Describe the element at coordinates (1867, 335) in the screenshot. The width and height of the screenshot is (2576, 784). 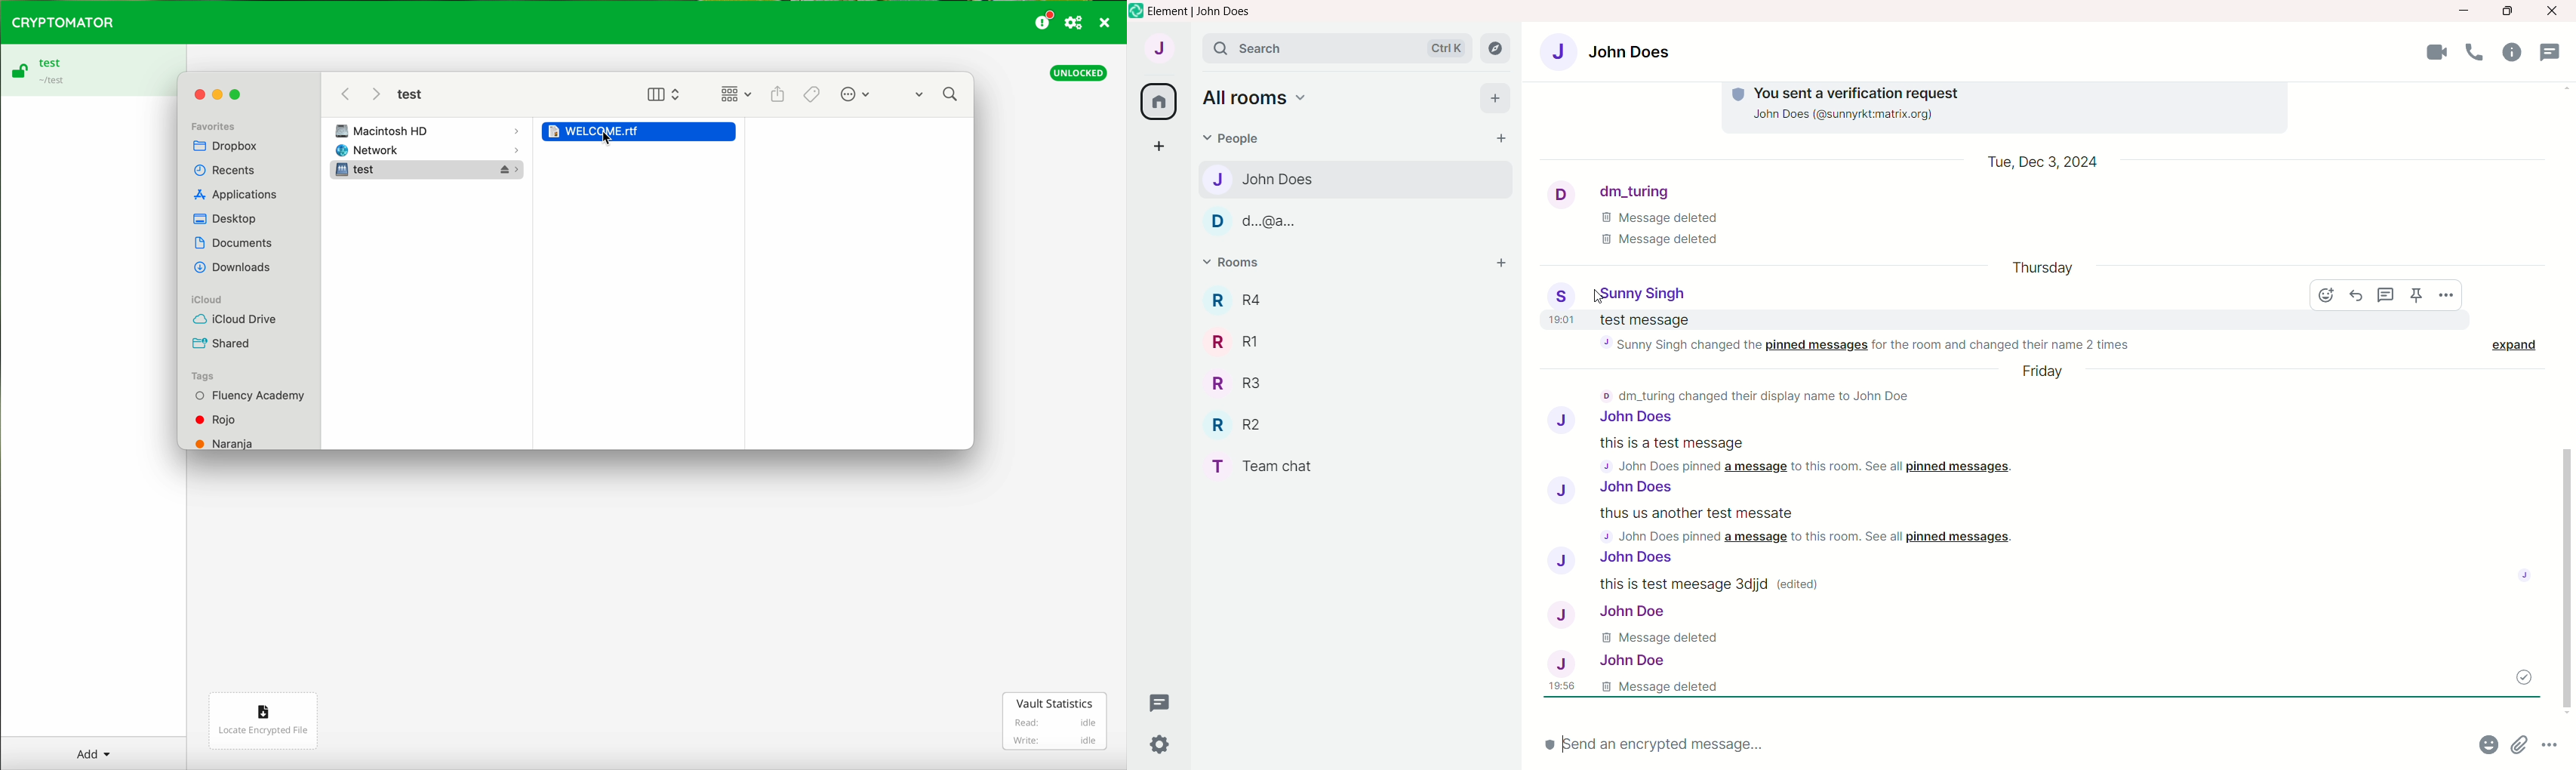
I see `test message` at that location.